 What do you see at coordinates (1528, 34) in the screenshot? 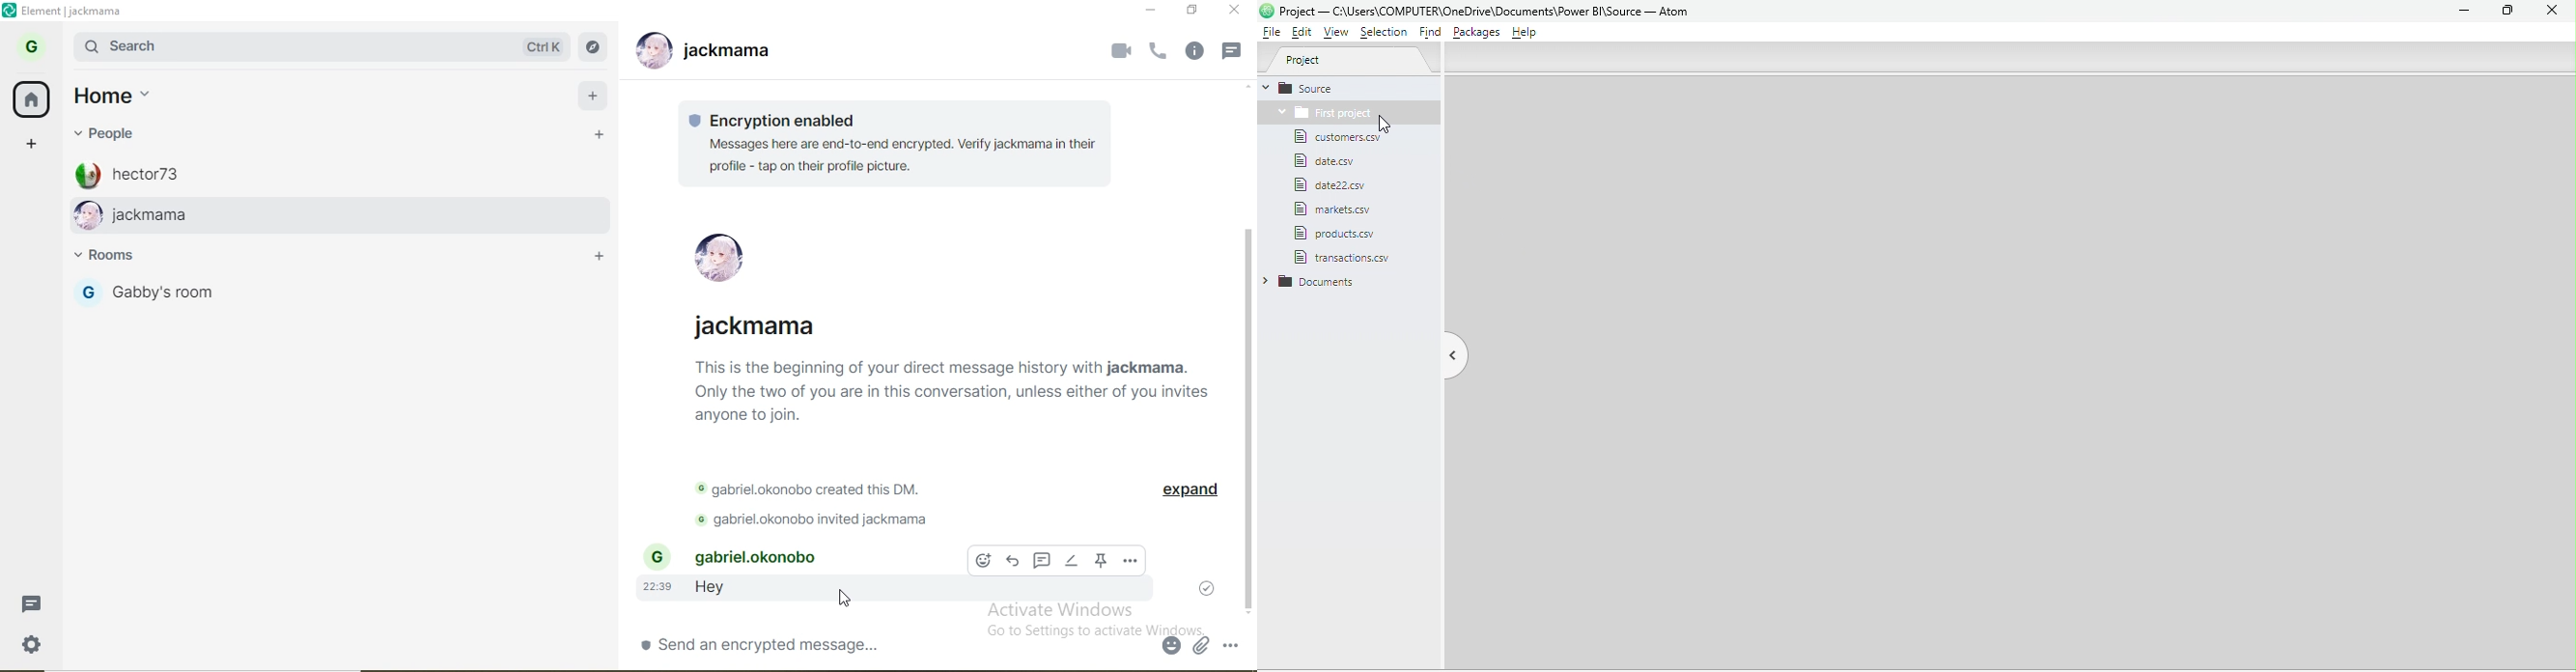
I see `Help` at bounding box center [1528, 34].